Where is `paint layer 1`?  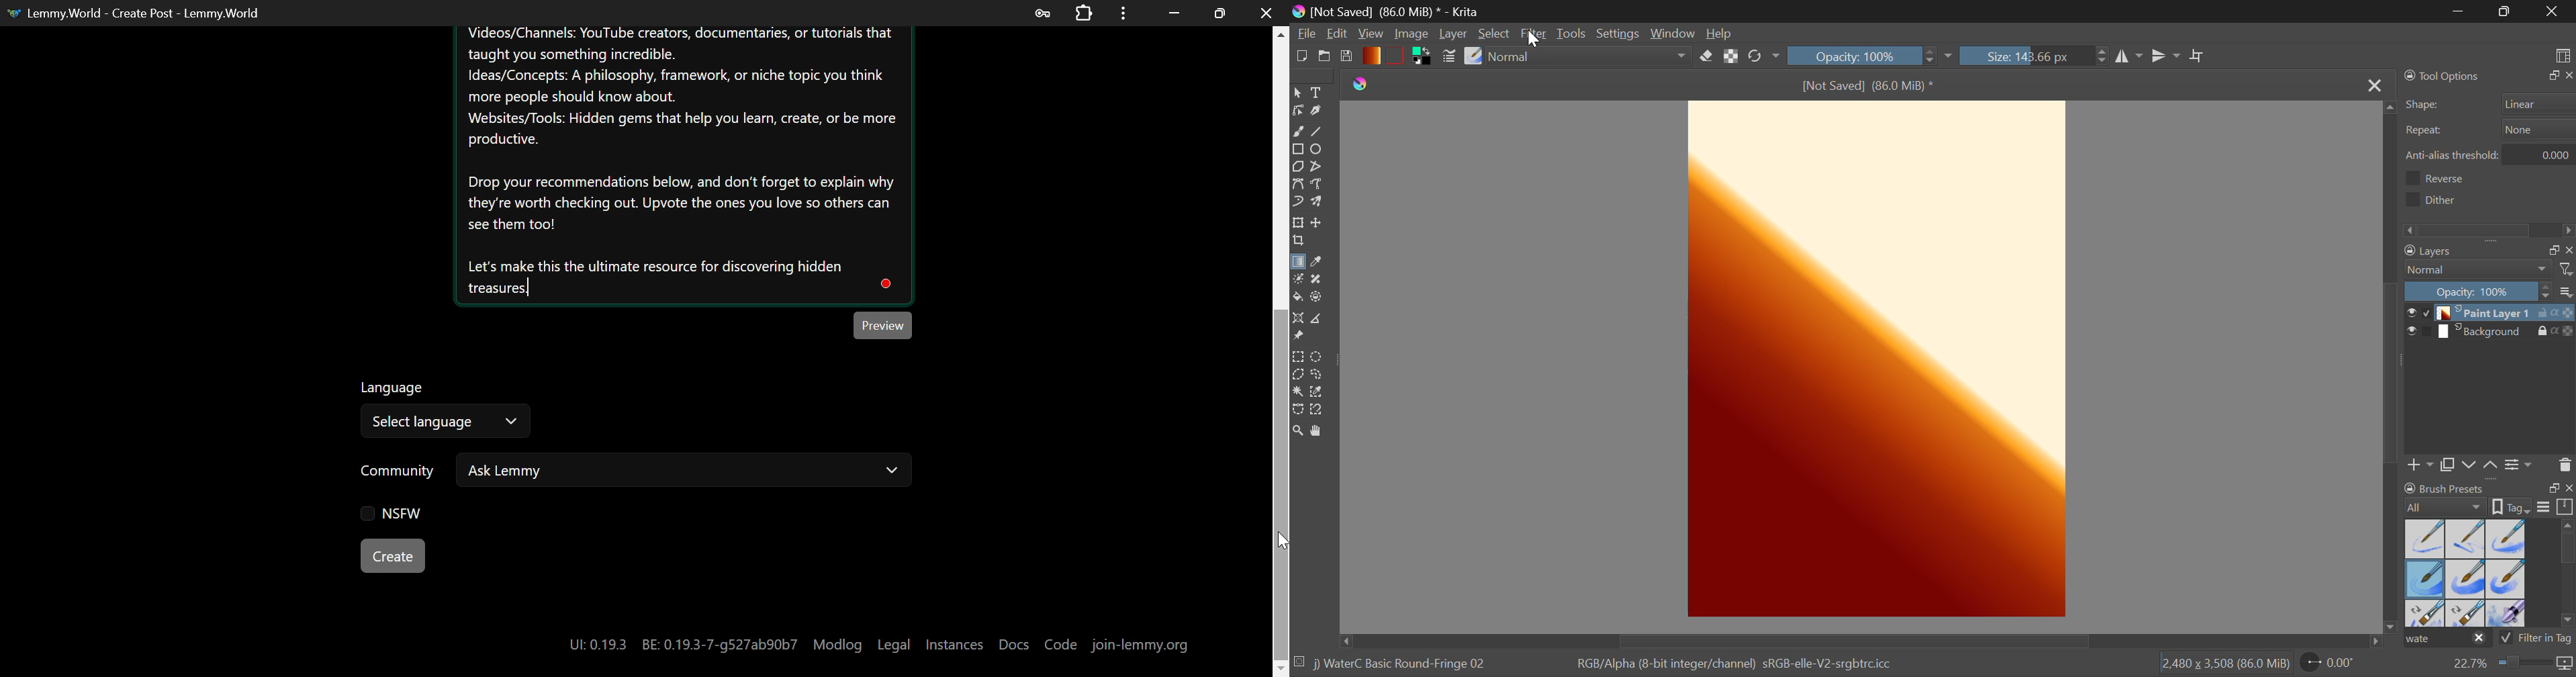
paint layer 1 is located at coordinates (2487, 313).